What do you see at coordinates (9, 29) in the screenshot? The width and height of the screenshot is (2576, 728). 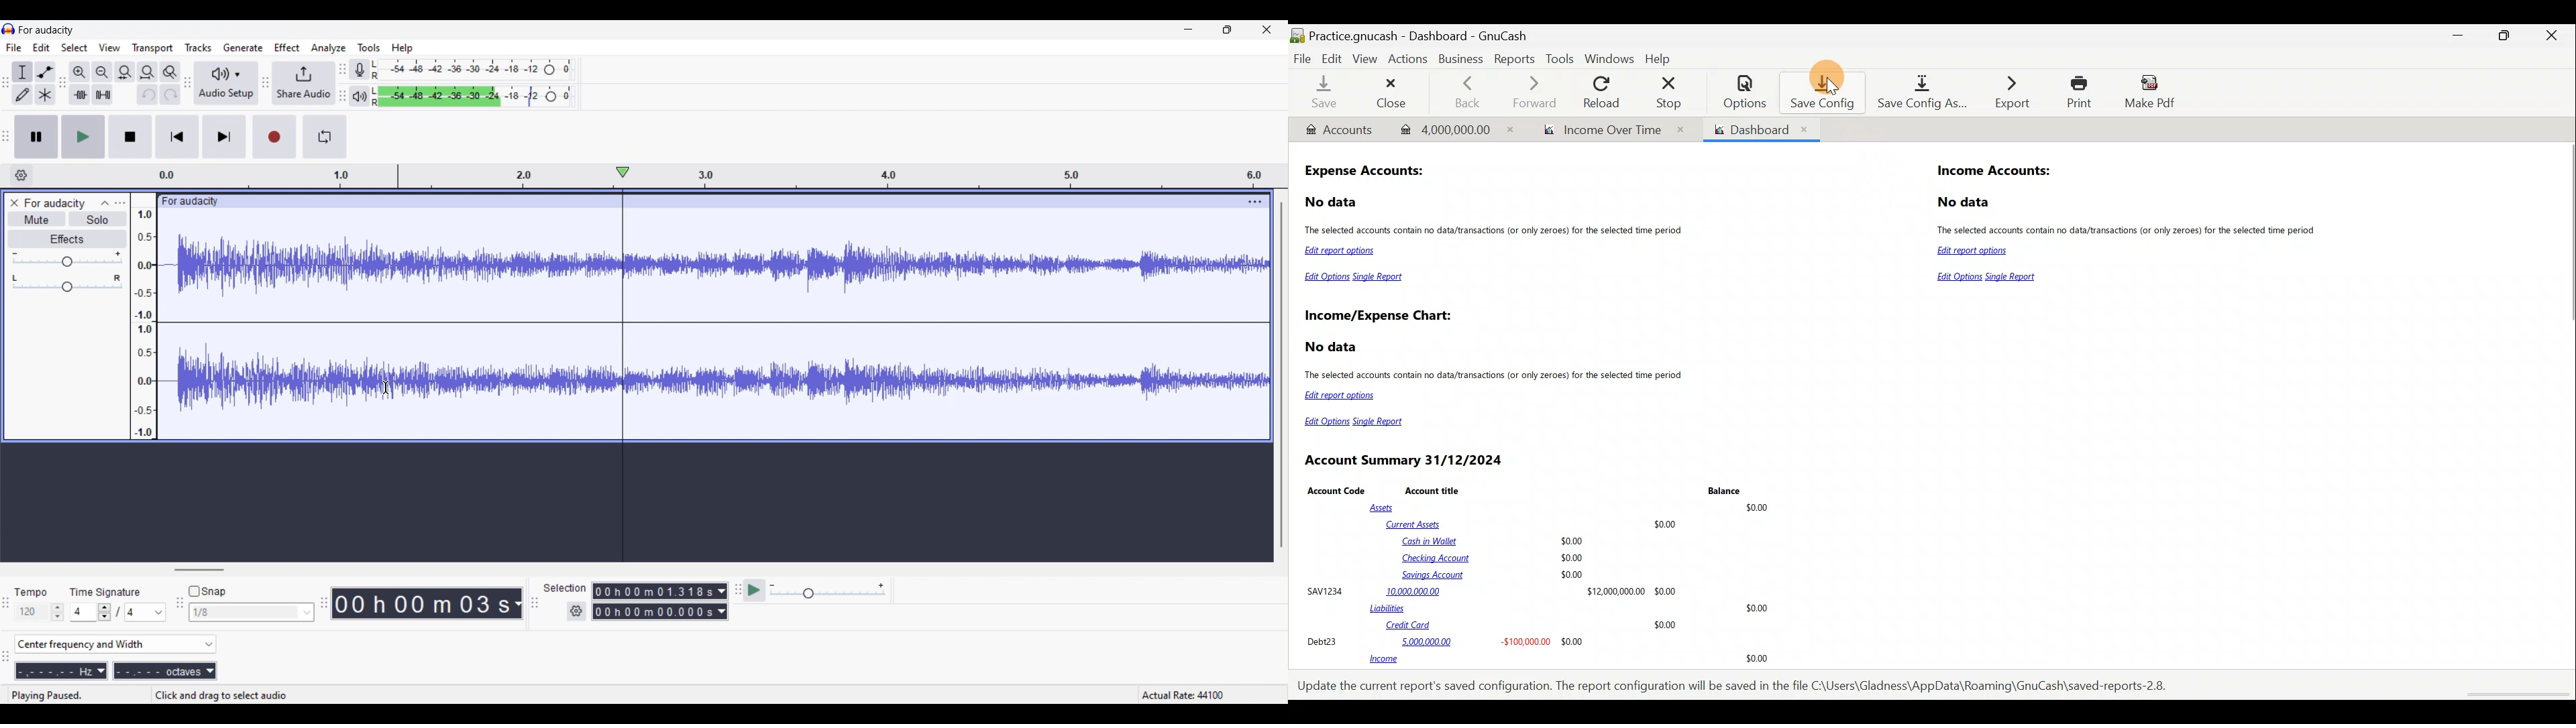 I see `Software logo` at bounding box center [9, 29].